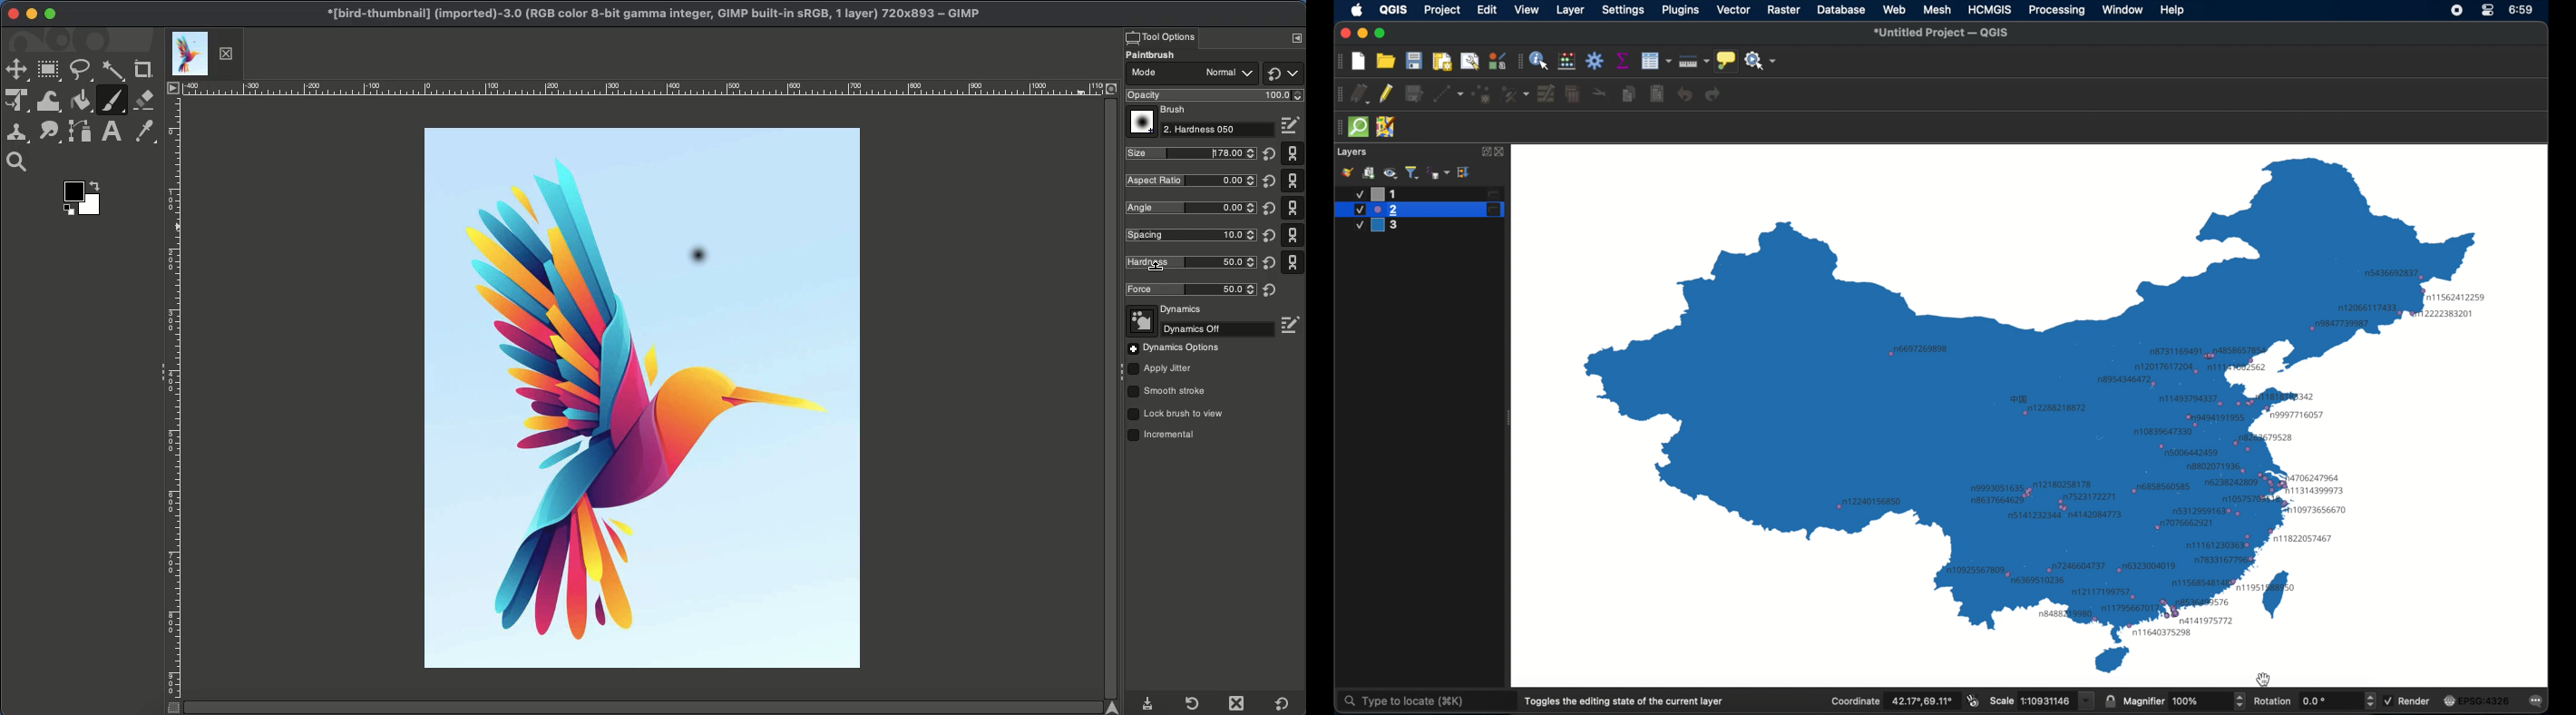 The height and width of the screenshot is (728, 2576). Describe the element at coordinates (1990, 10) in the screenshot. I see `HCMGIS` at that location.